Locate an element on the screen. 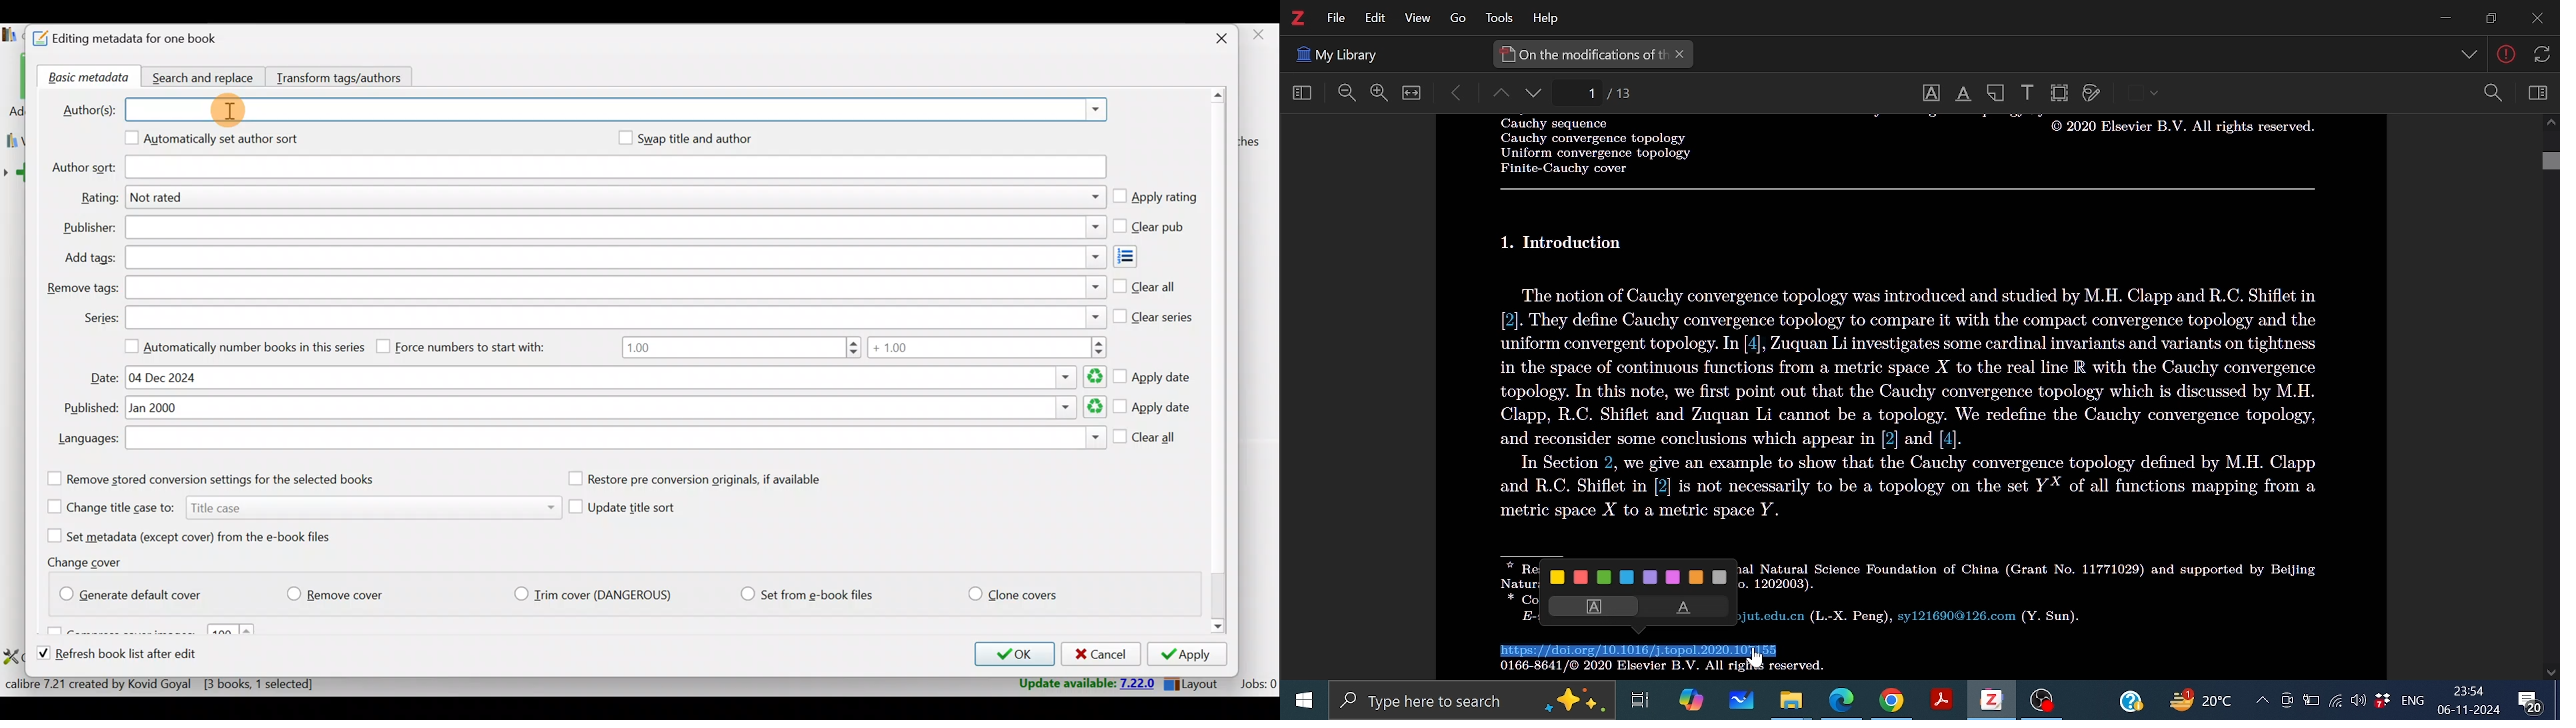  Current page is located at coordinates (1622, 93).